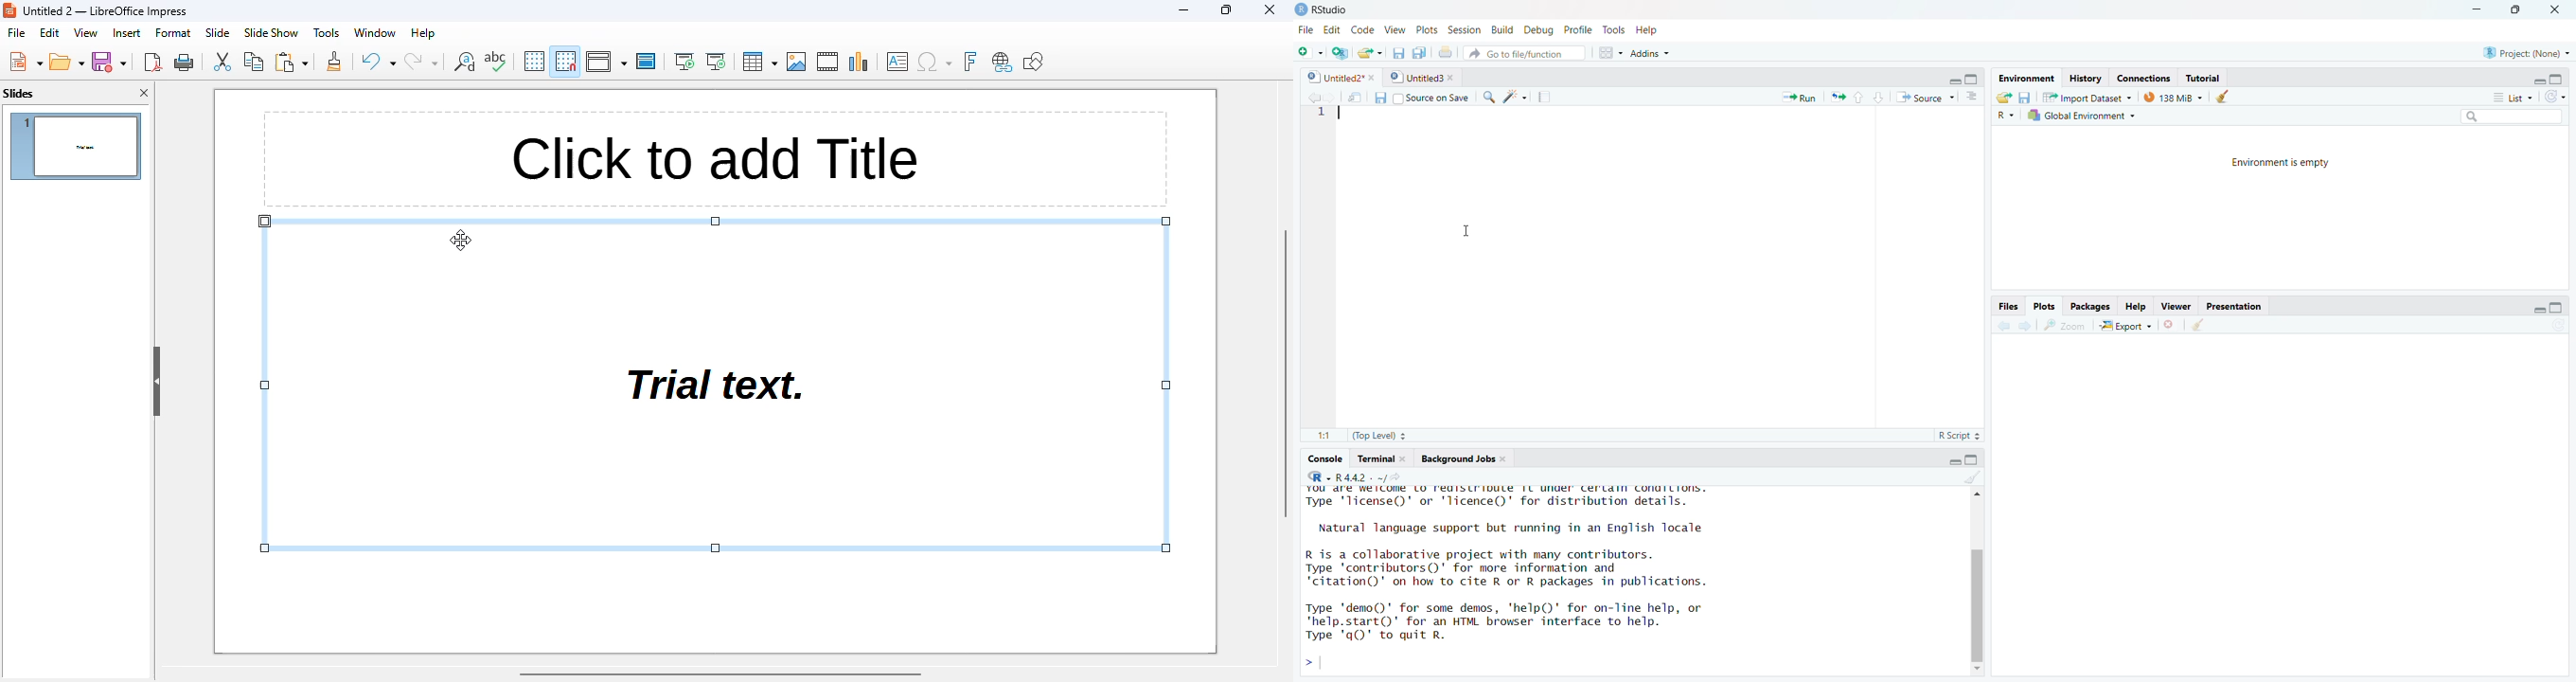 Image resolution: width=2576 pixels, height=700 pixels. What do you see at coordinates (2008, 305) in the screenshot?
I see `Files` at bounding box center [2008, 305].